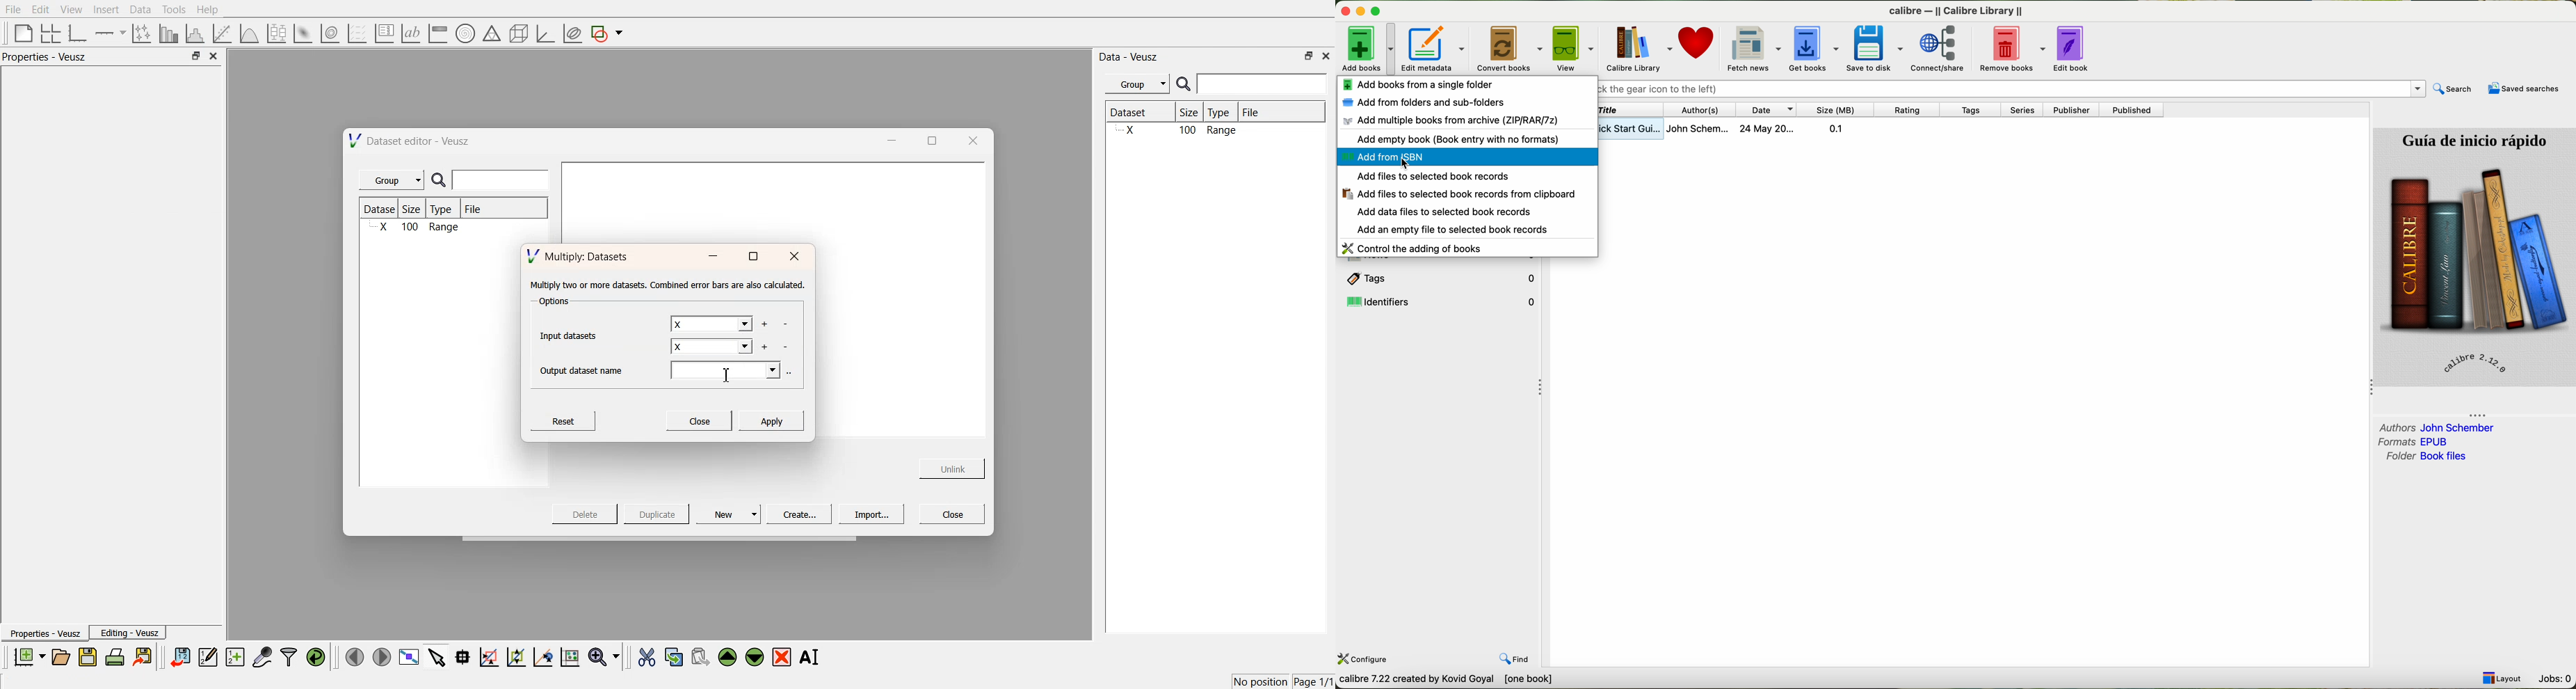  Describe the element at coordinates (214, 56) in the screenshot. I see `close` at that location.